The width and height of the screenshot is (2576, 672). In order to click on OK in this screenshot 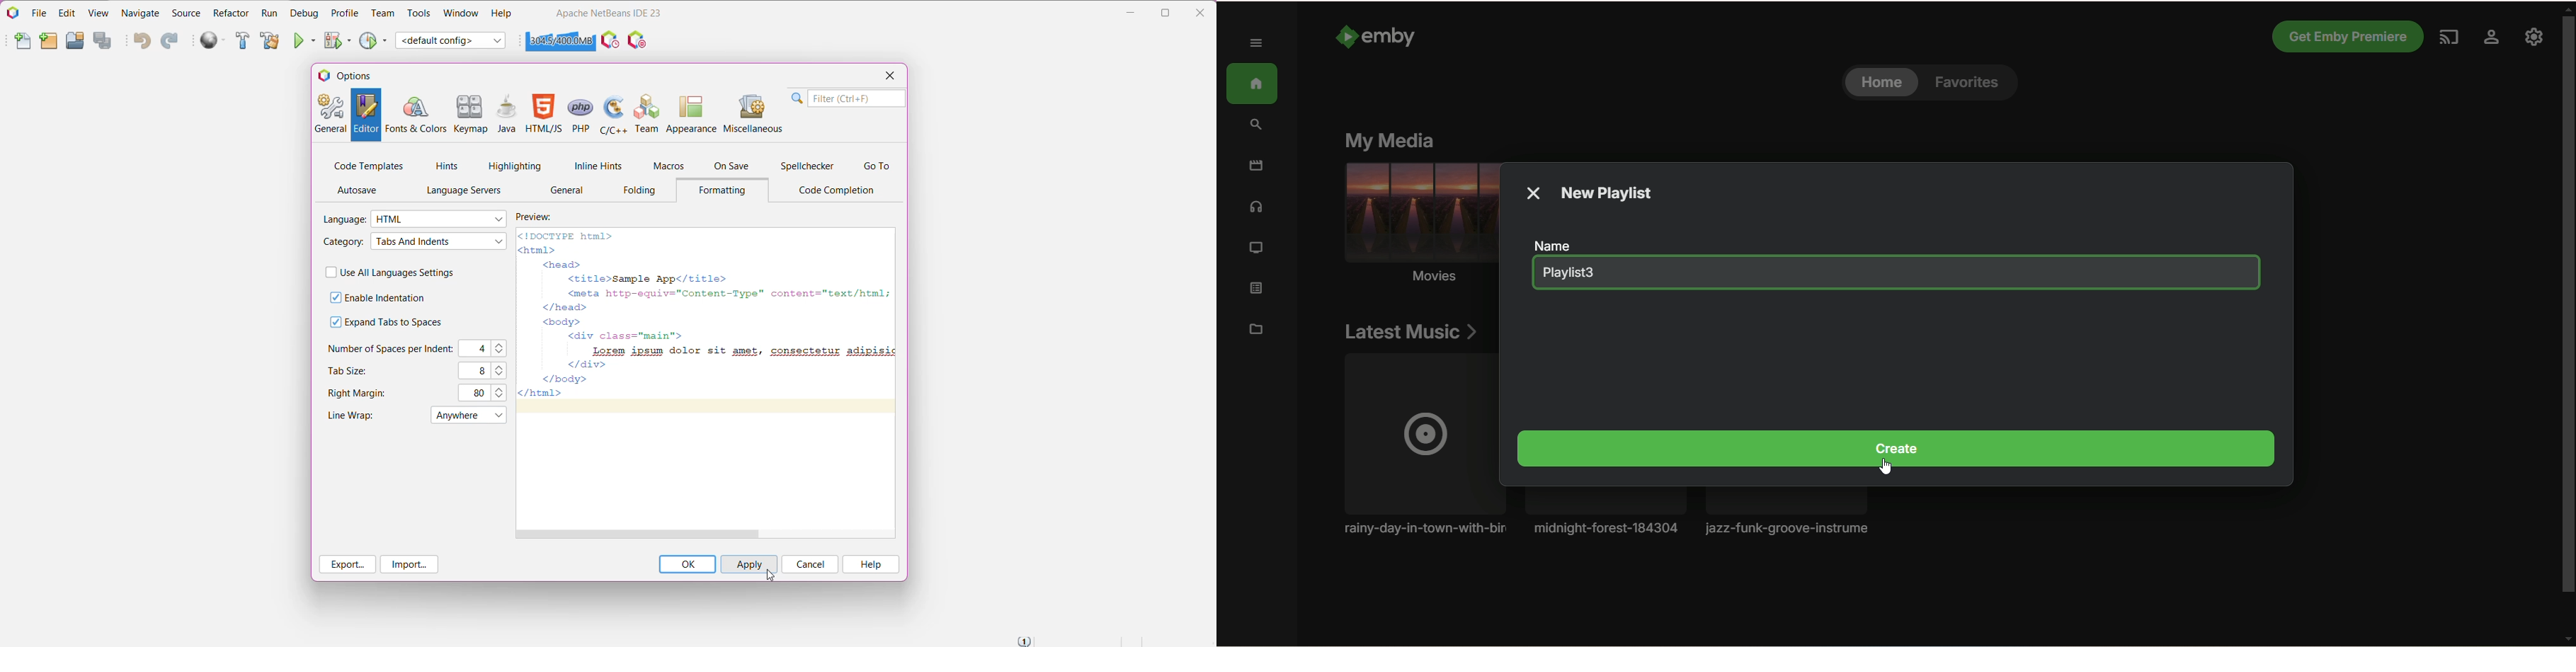, I will do `click(687, 564)`.